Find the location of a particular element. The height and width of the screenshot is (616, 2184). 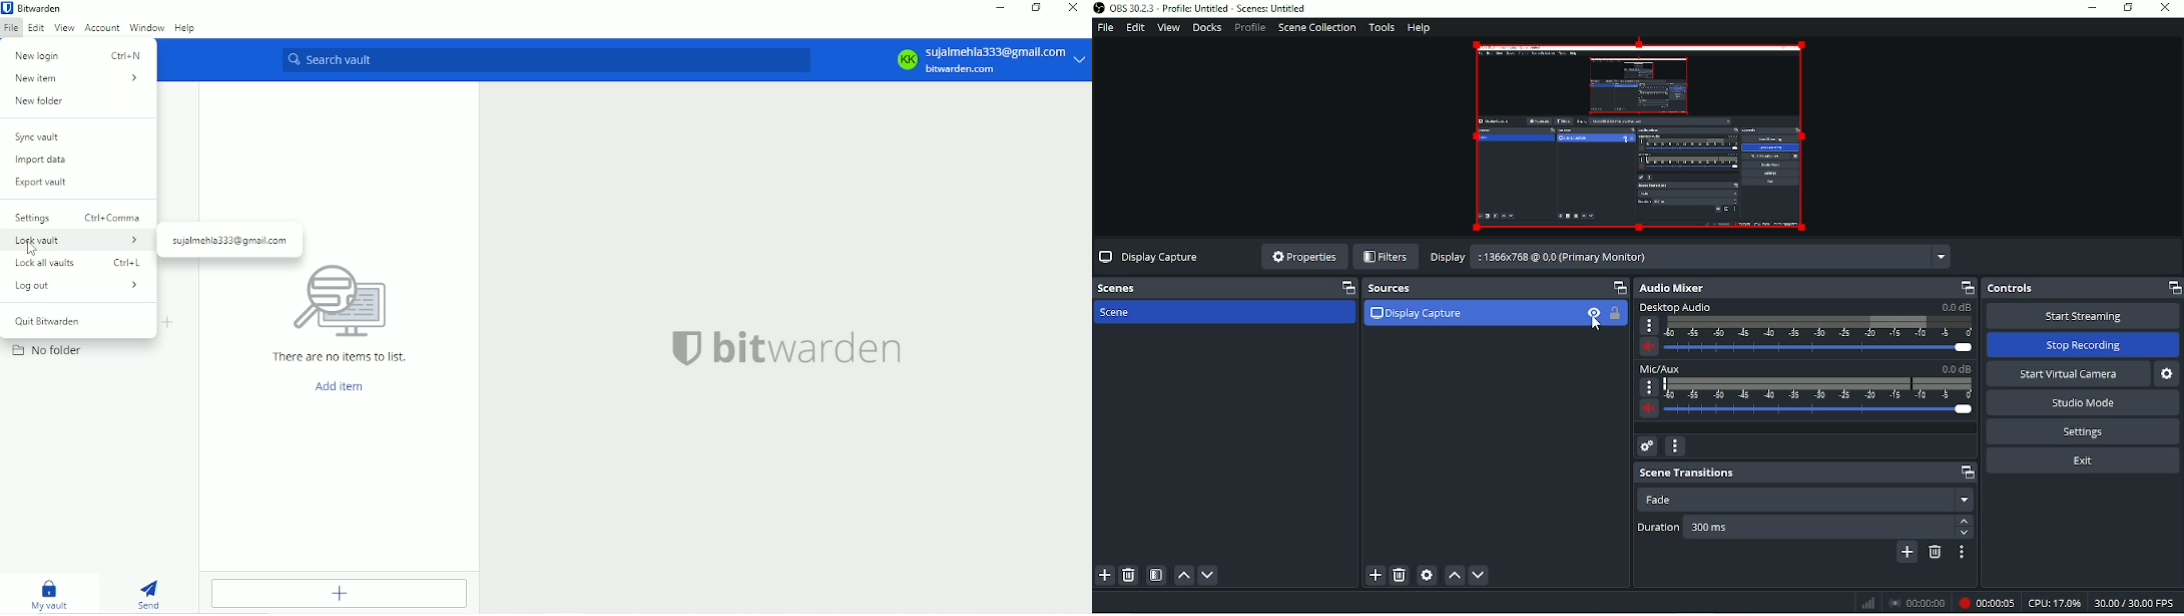

Mic/AUX is located at coordinates (1806, 389).